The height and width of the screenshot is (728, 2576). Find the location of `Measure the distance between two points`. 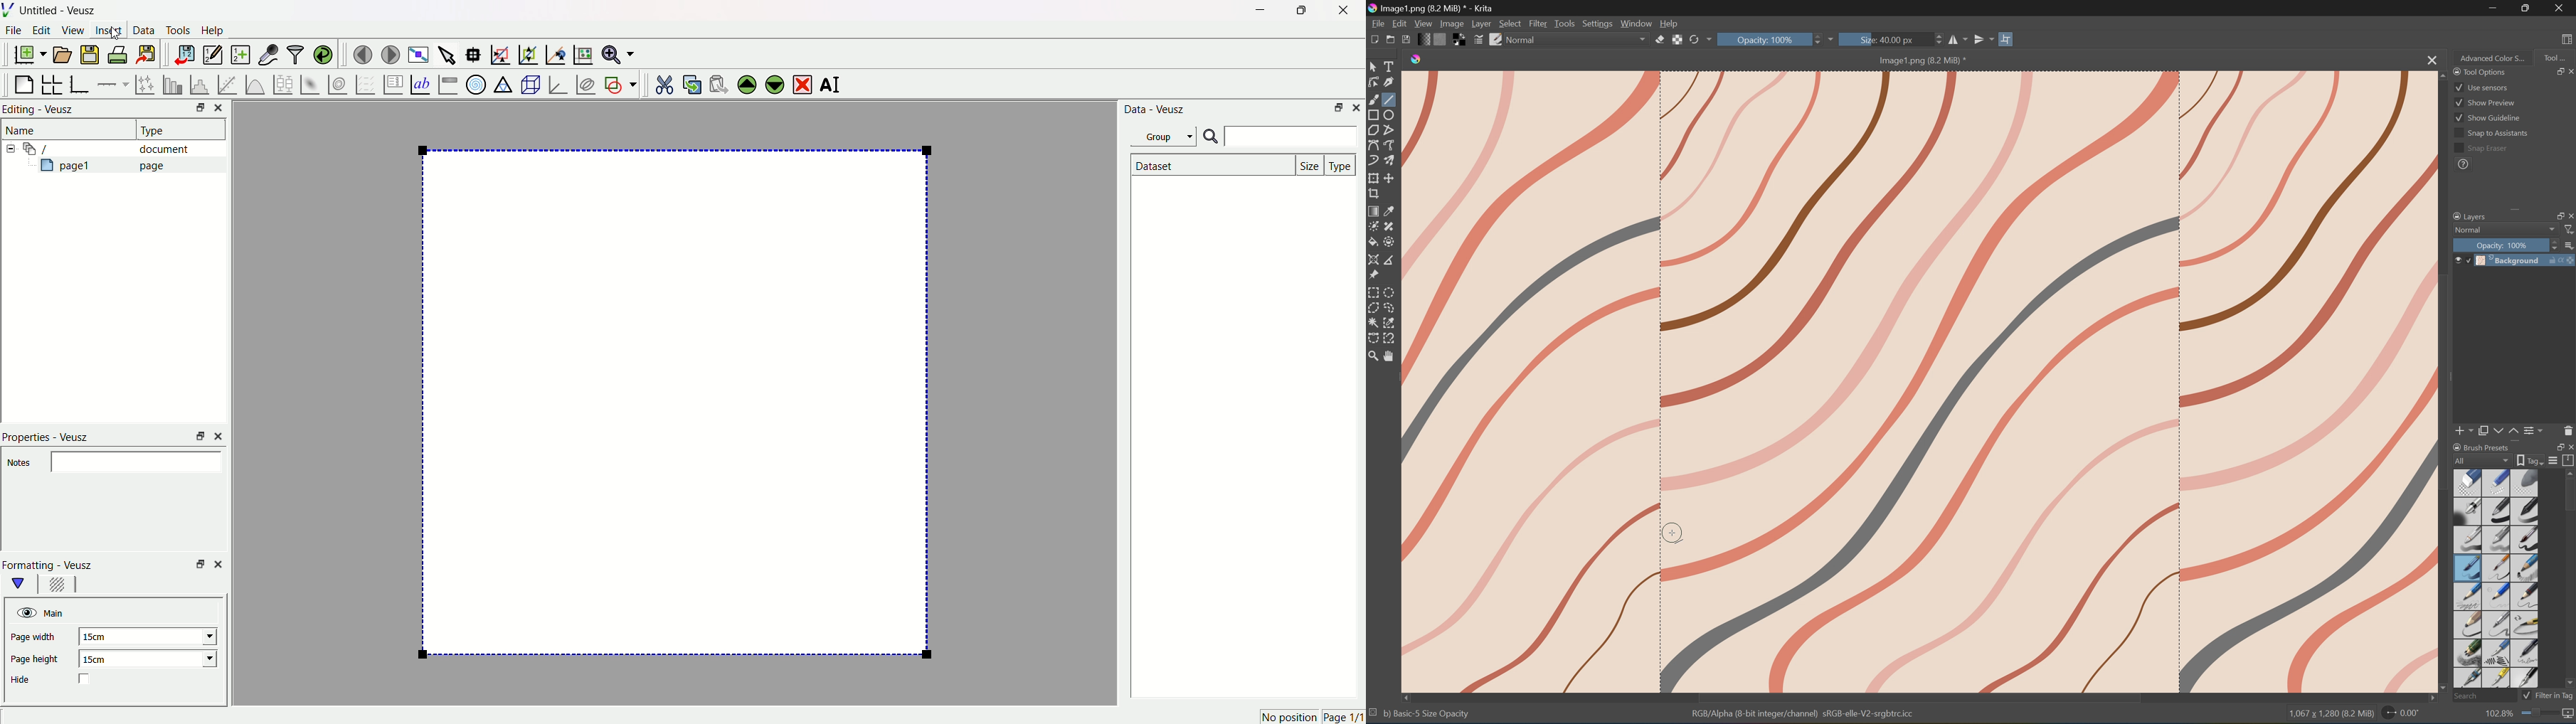

Measure the distance between two points is located at coordinates (1390, 260).